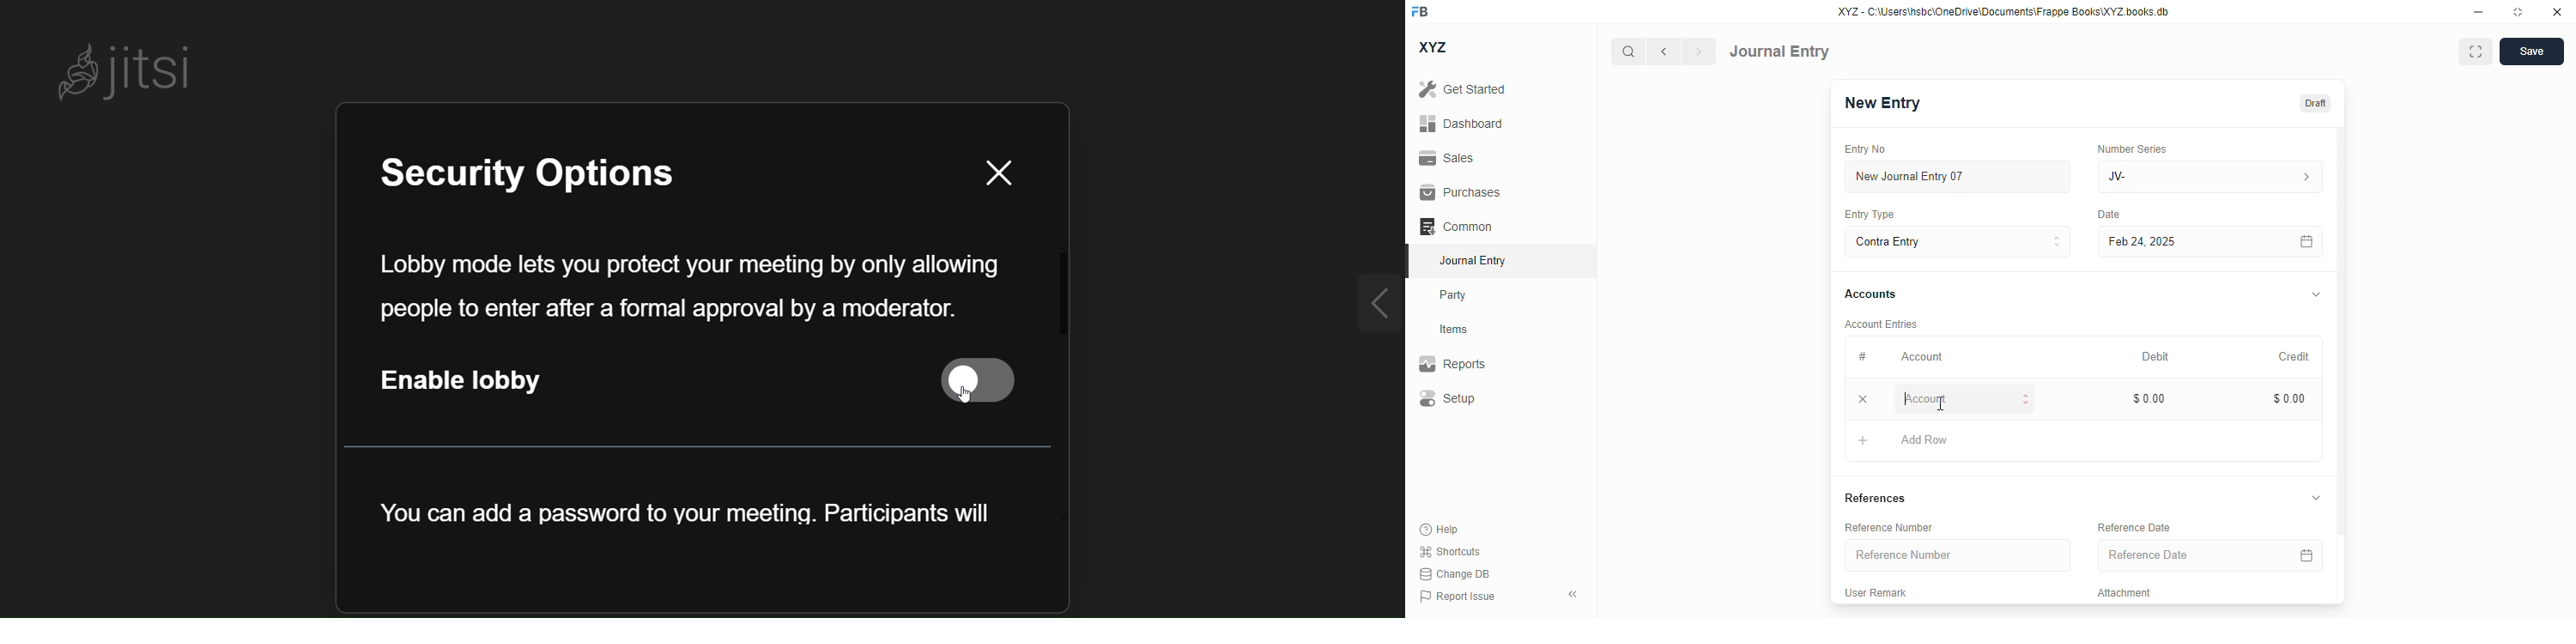 This screenshot has height=644, width=2576. I want to click on toggle sidebar, so click(1574, 594).